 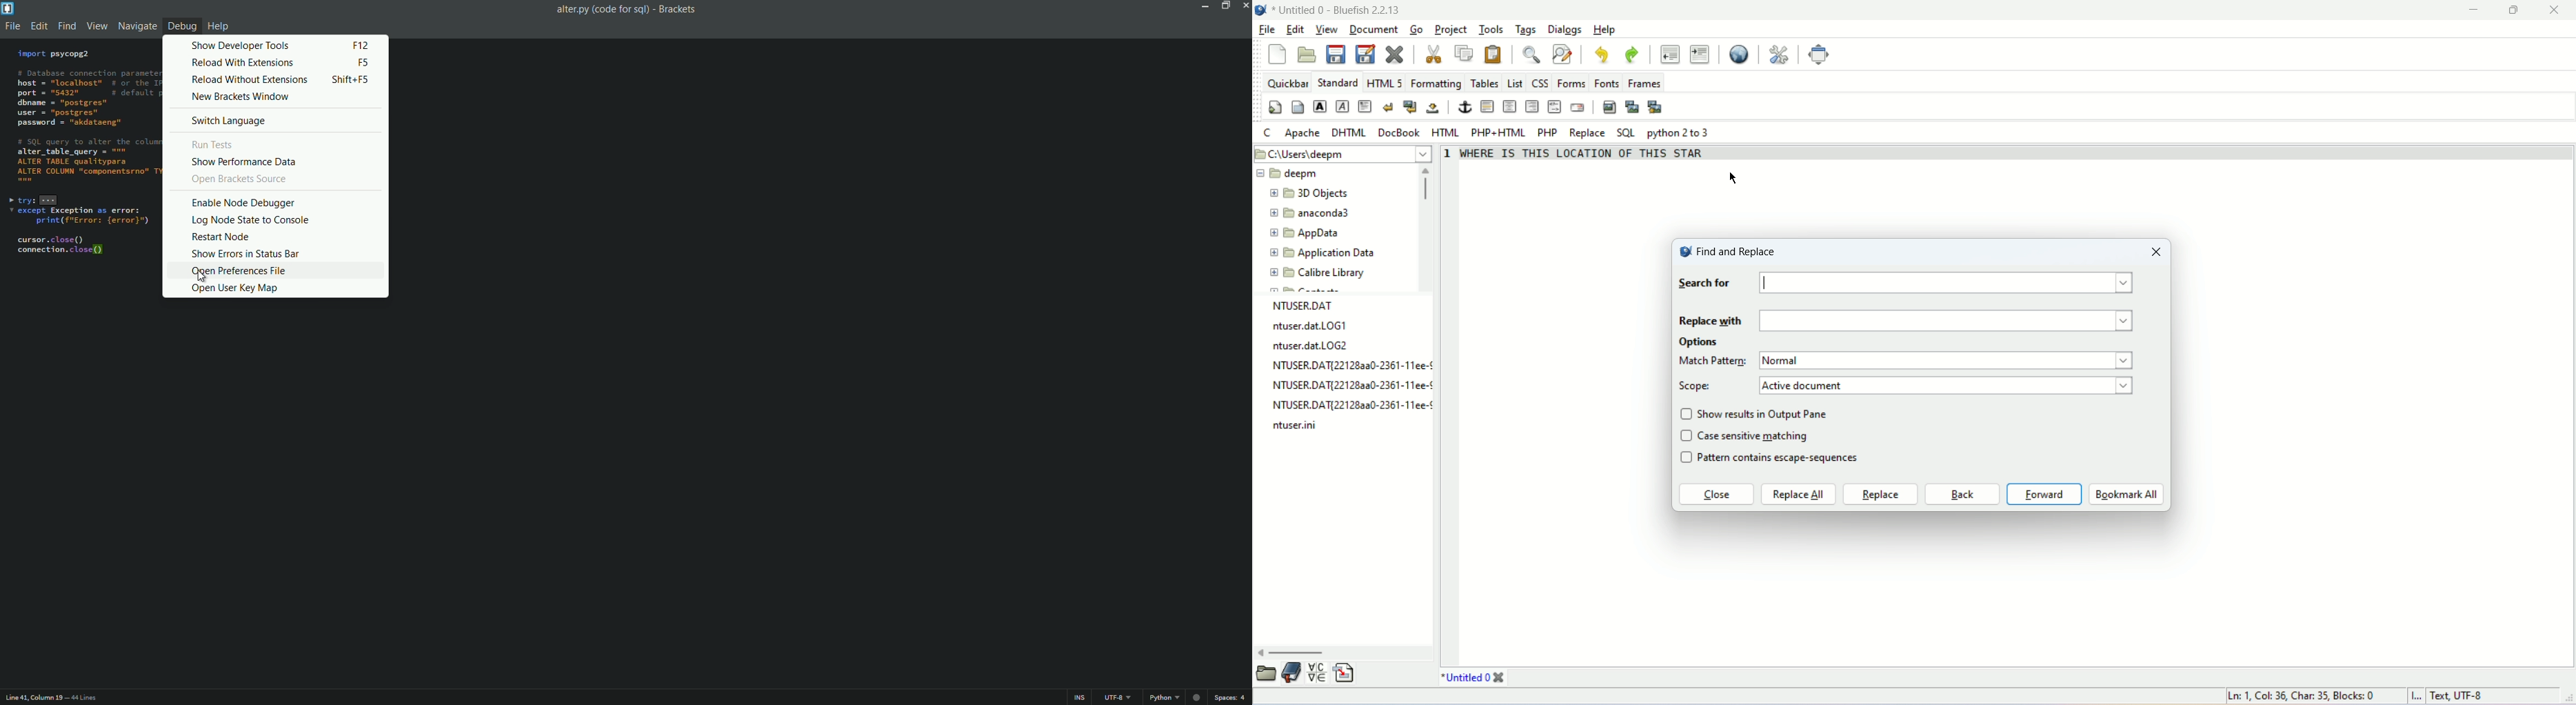 I want to click on scroll bar, so click(x=1428, y=227).